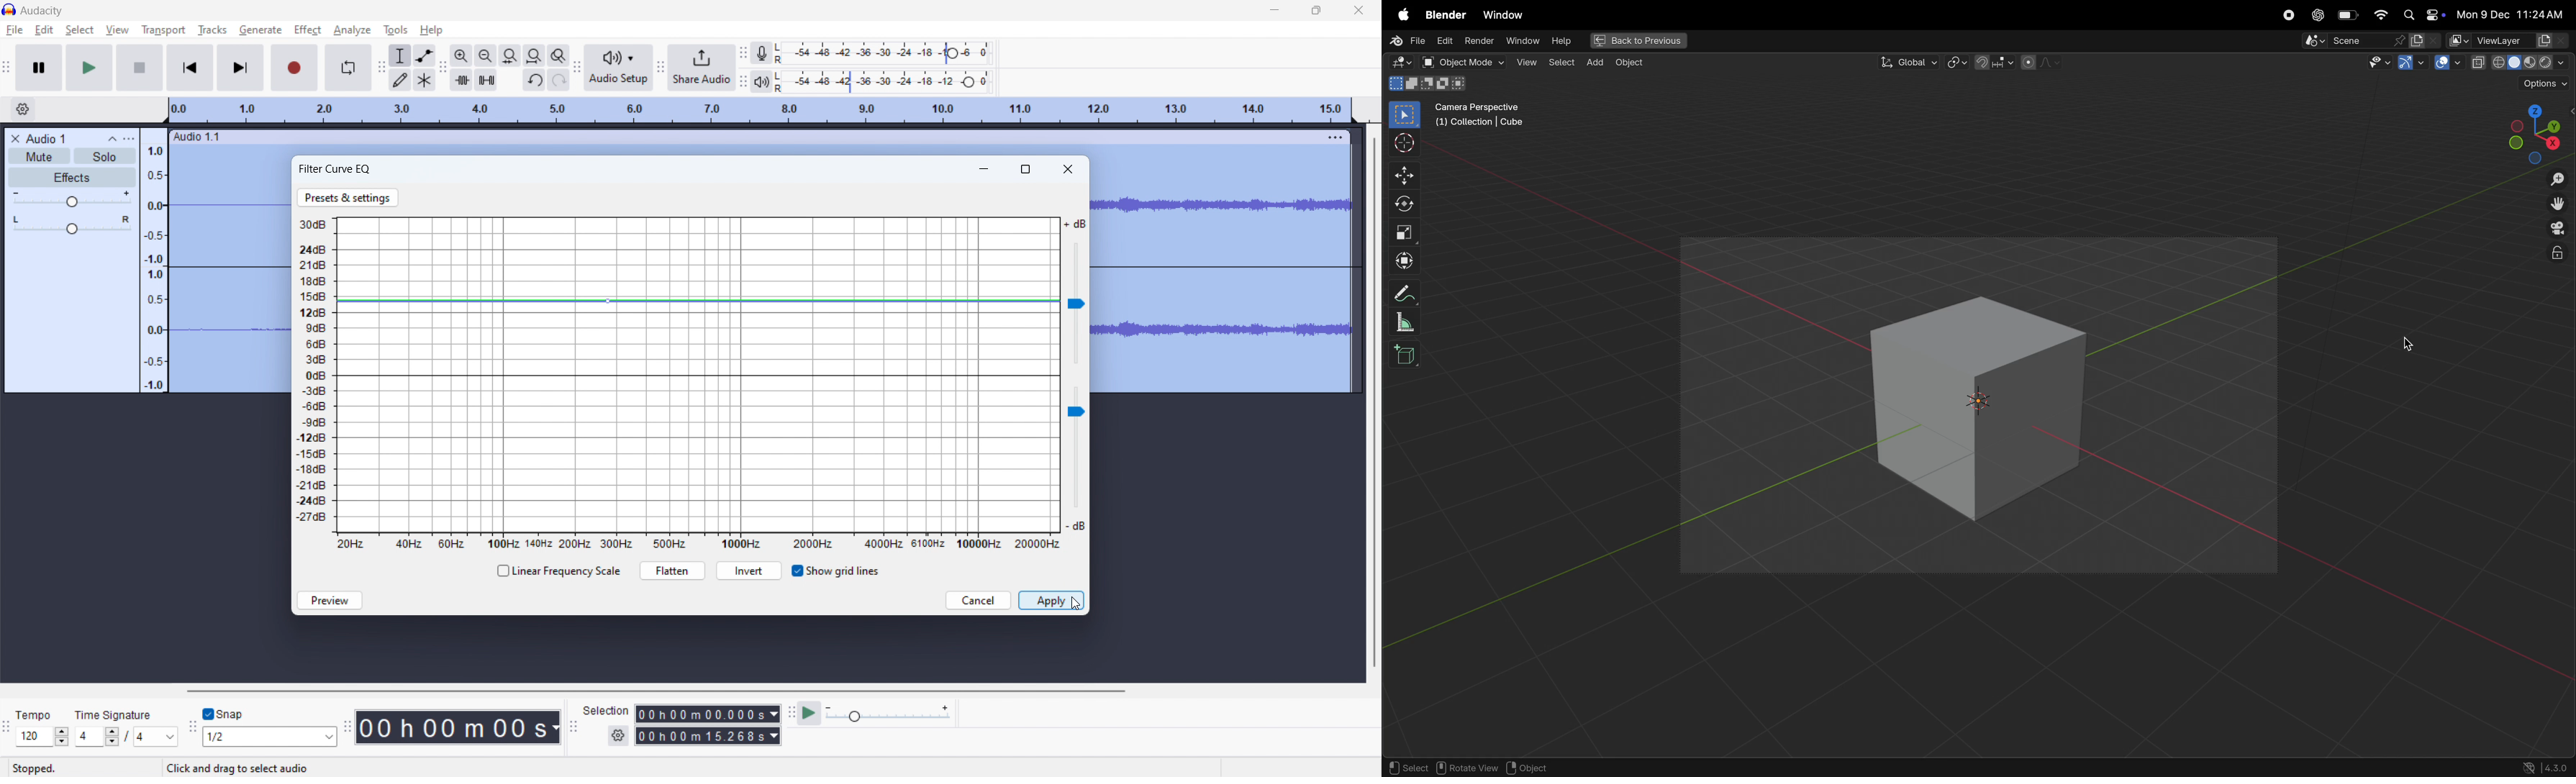  Describe the element at coordinates (432, 30) in the screenshot. I see `help` at that location.